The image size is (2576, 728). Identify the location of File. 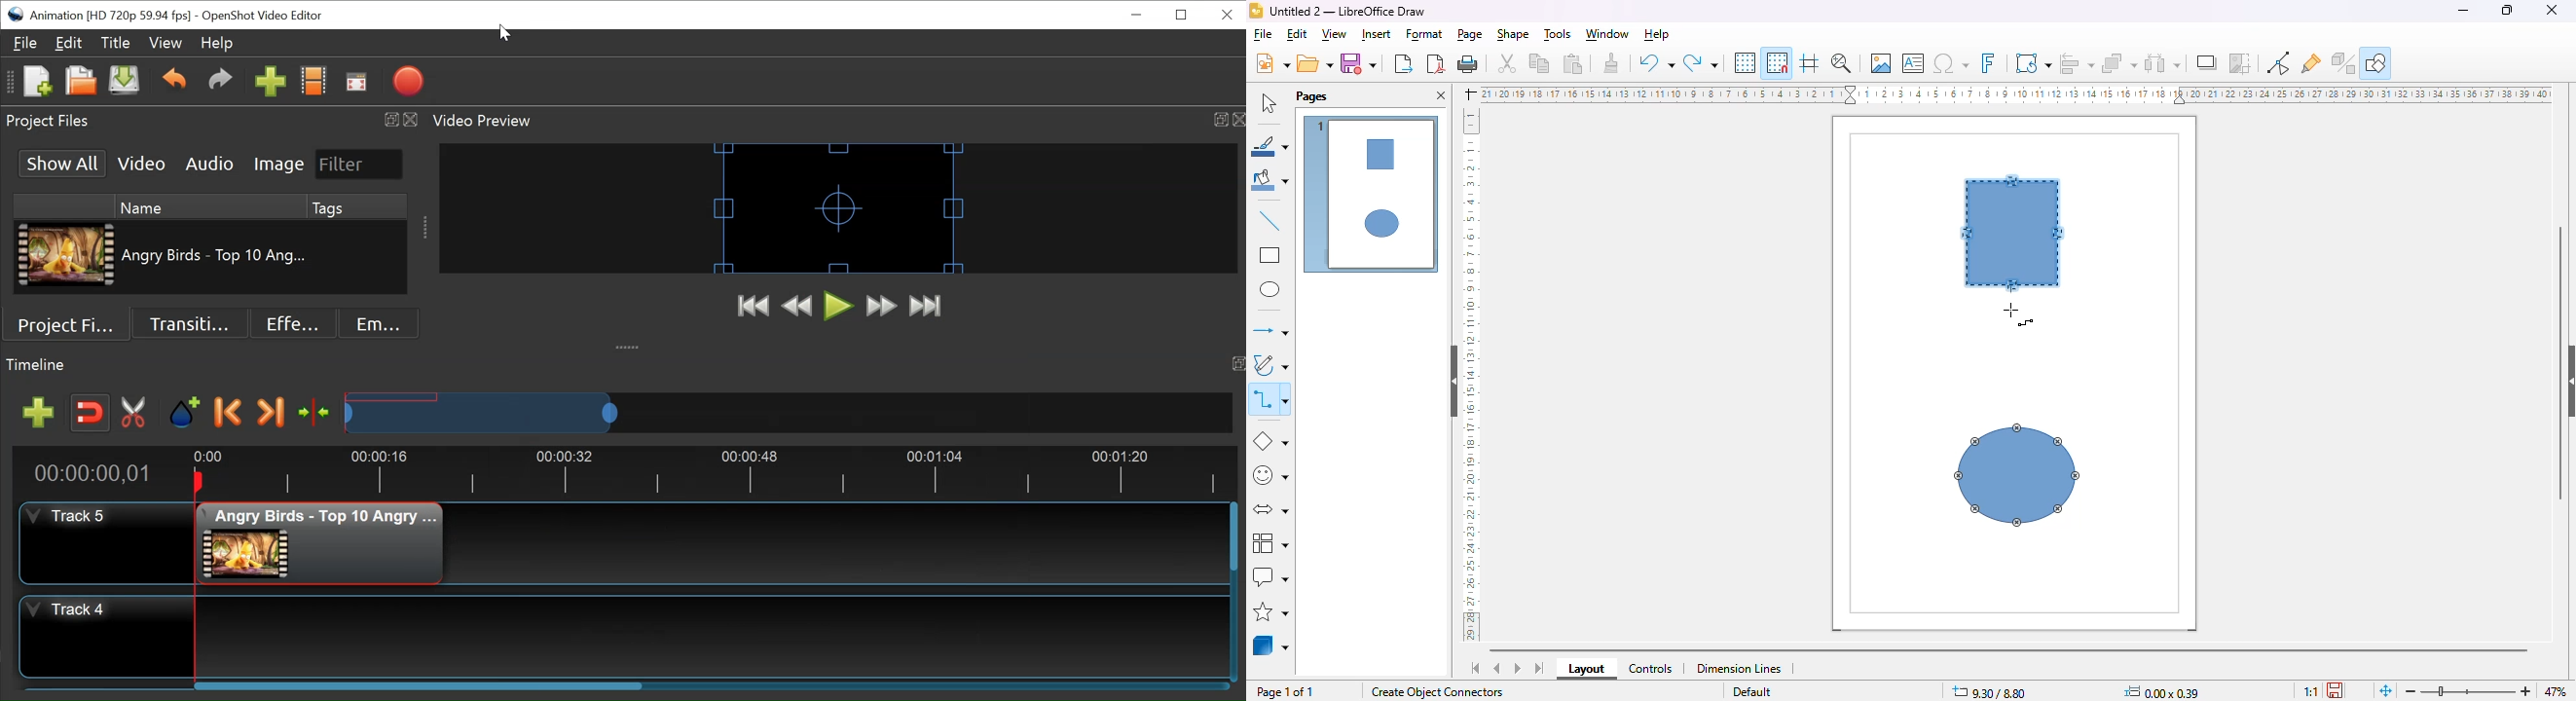
(25, 43).